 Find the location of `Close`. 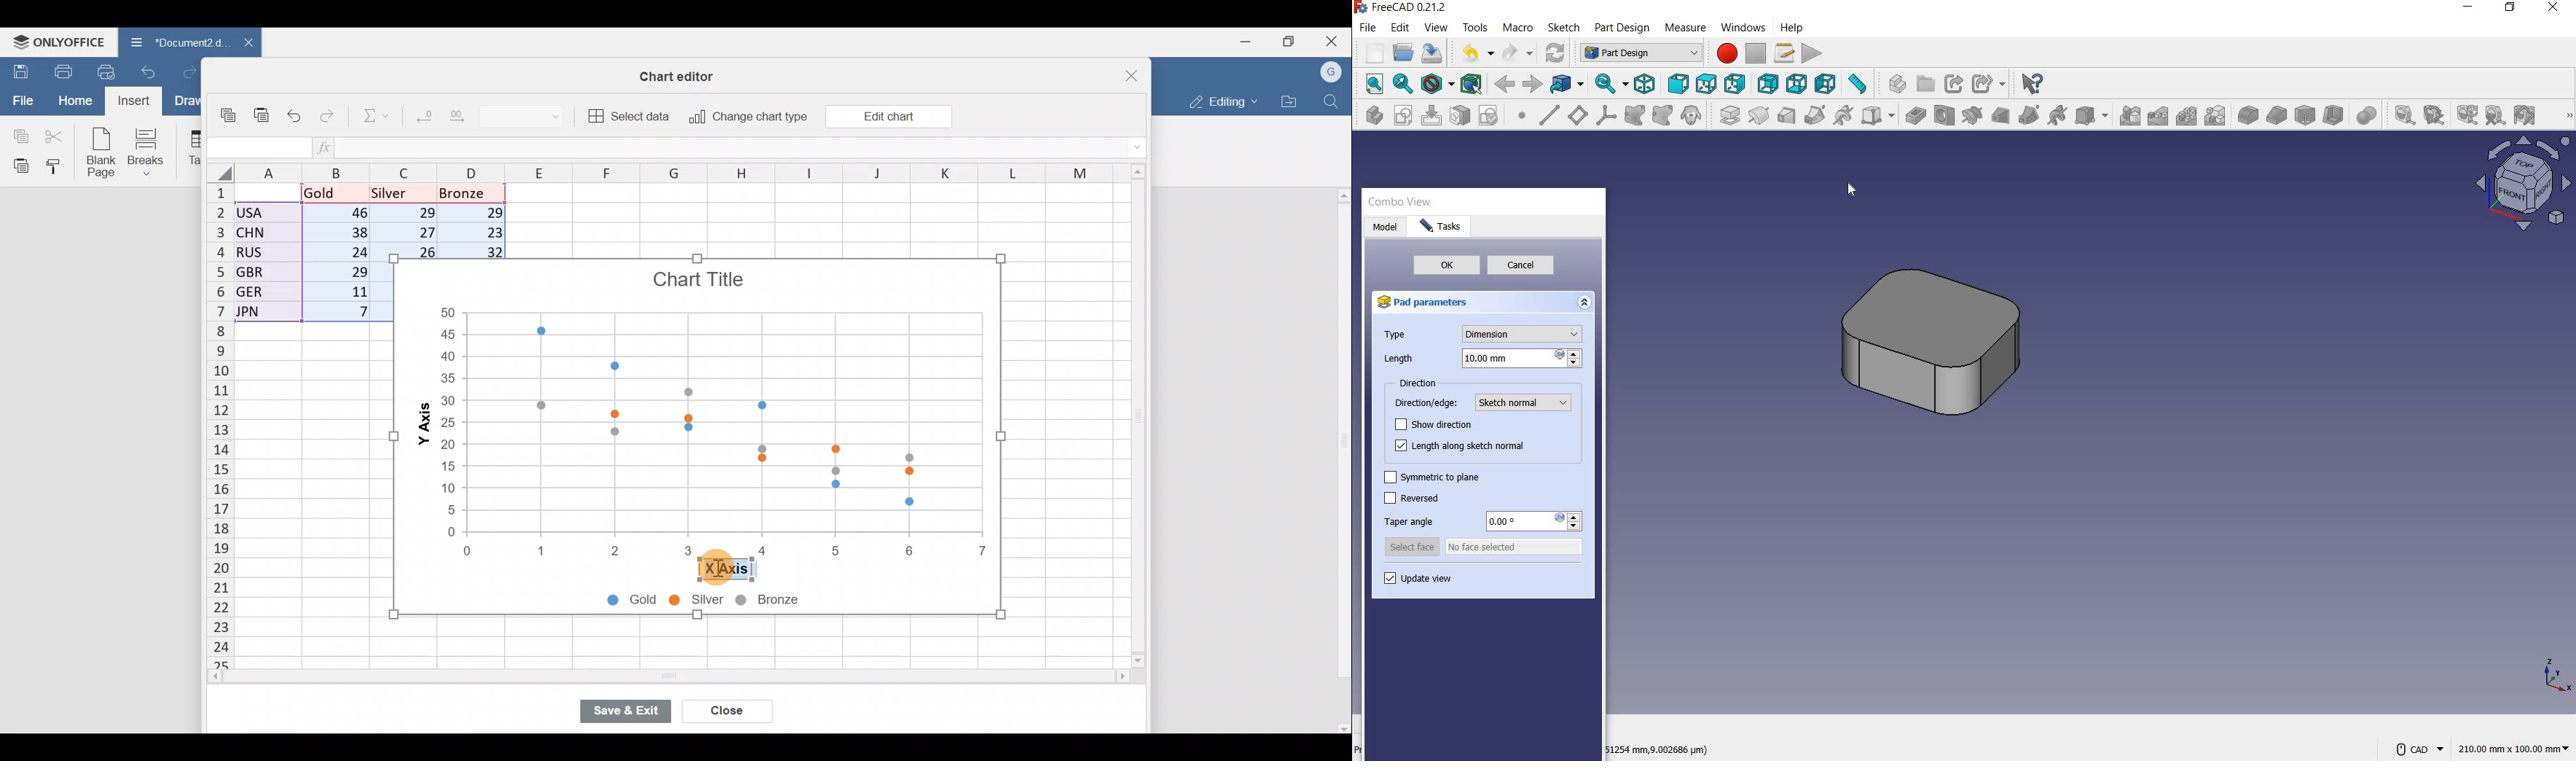

Close is located at coordinates (1334, 39).